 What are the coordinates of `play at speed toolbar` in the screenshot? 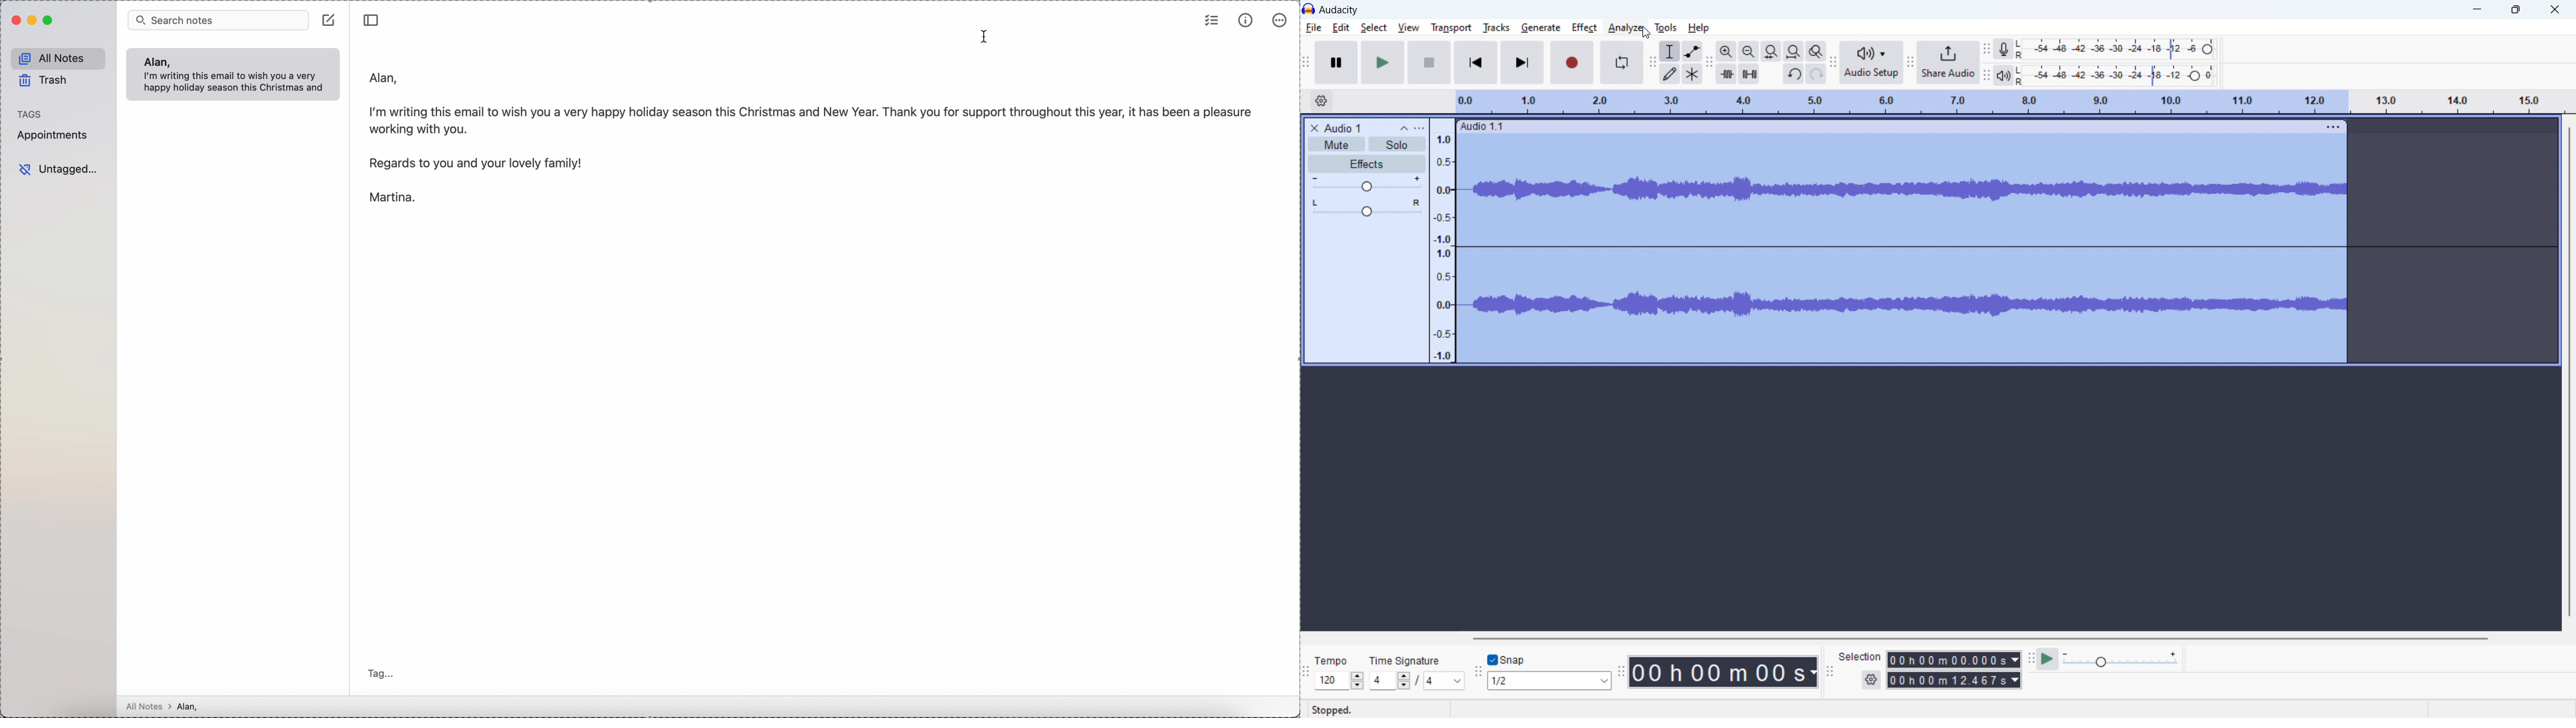 It's located at (2030, 658).